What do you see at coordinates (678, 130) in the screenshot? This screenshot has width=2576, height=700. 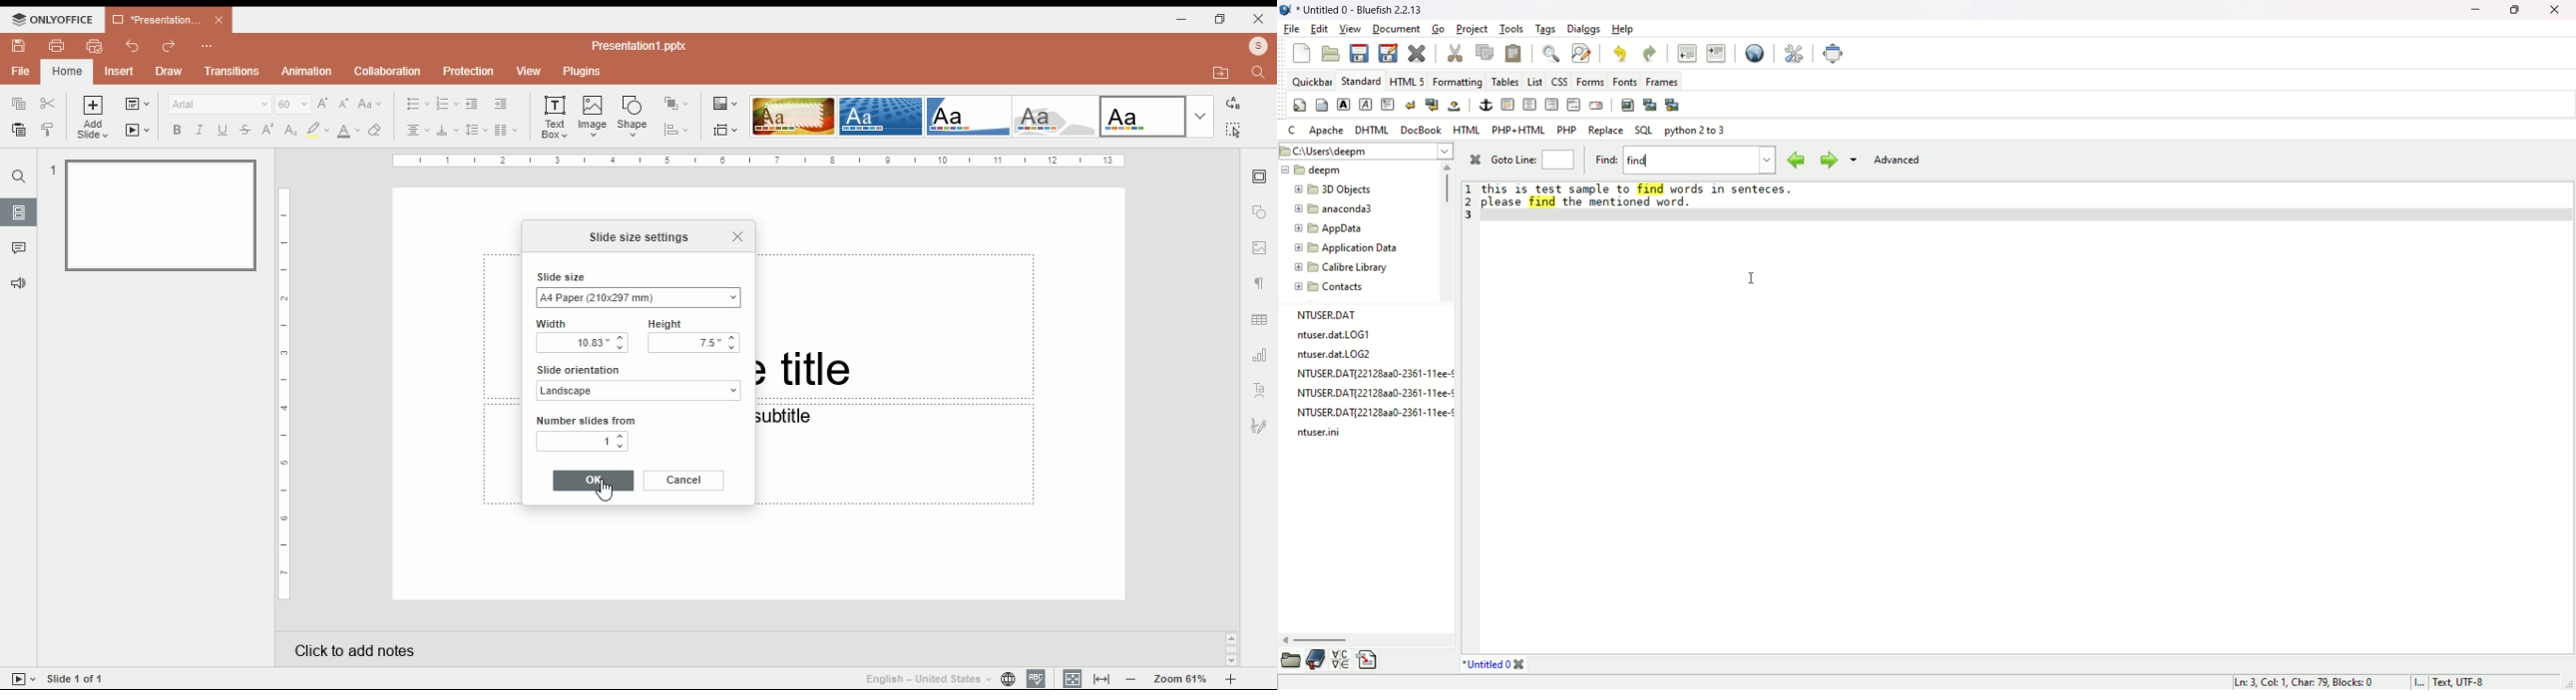 I see `align shape` at bounding box center [678, 130].